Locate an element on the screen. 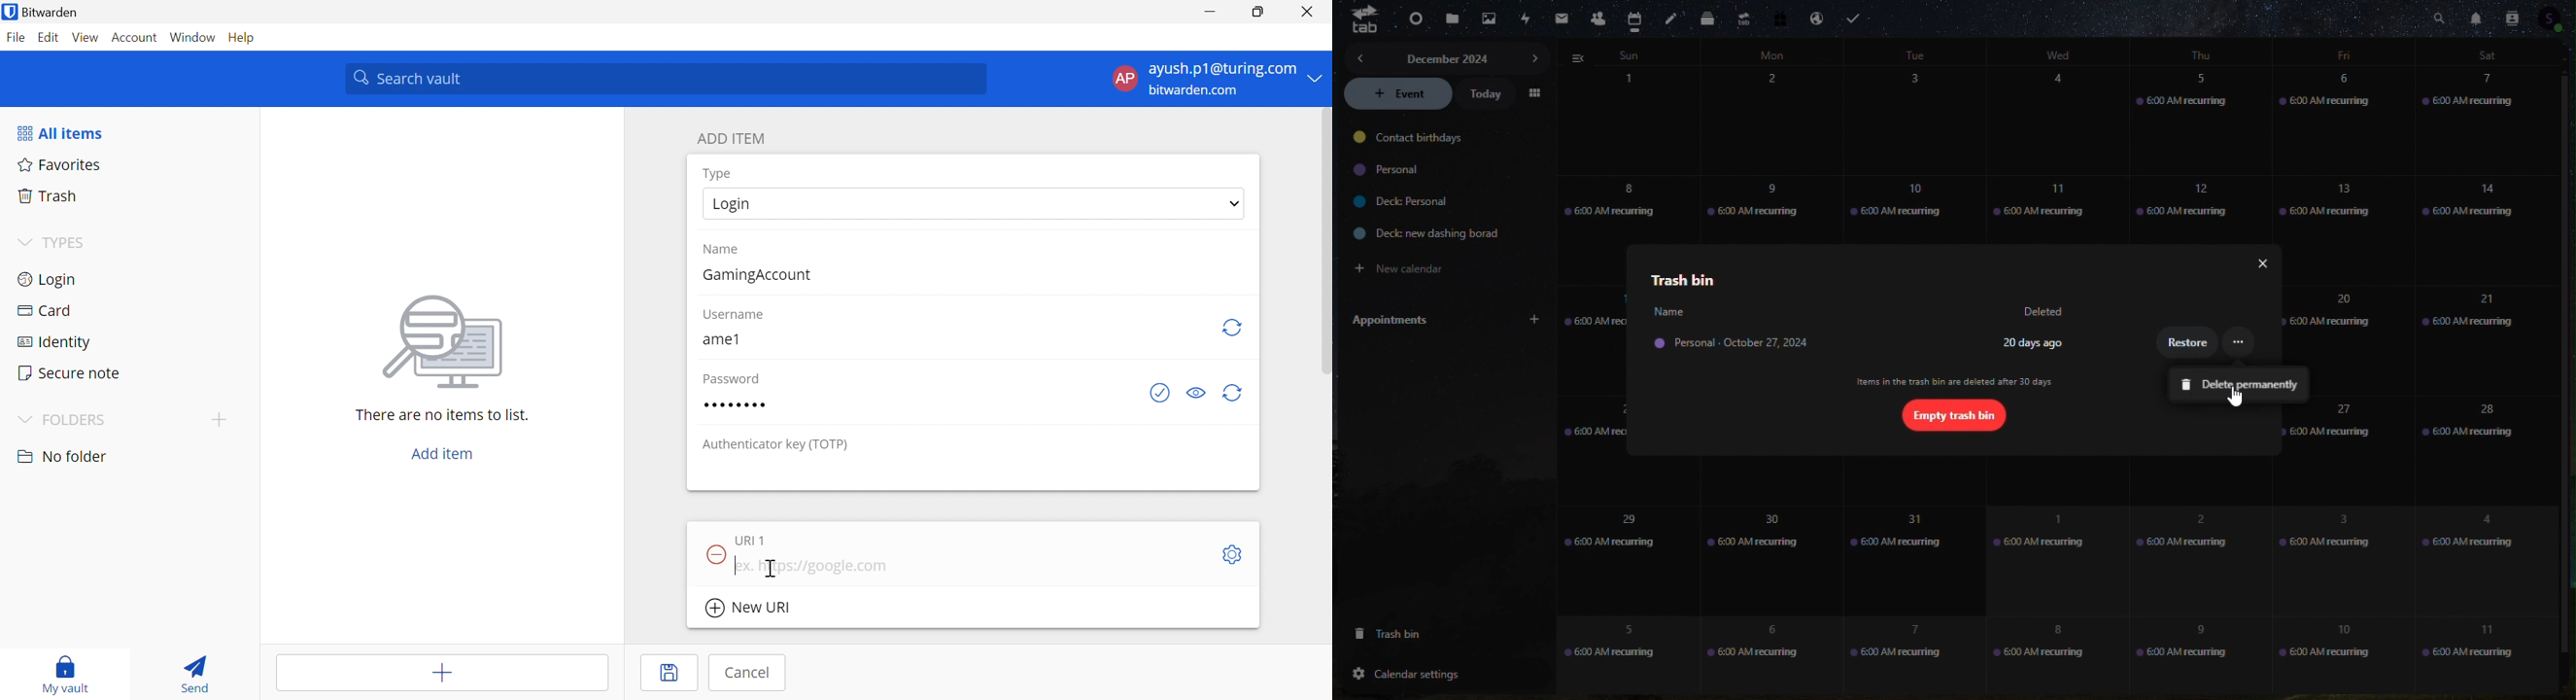  No folder is located at coordinates (65, 456).